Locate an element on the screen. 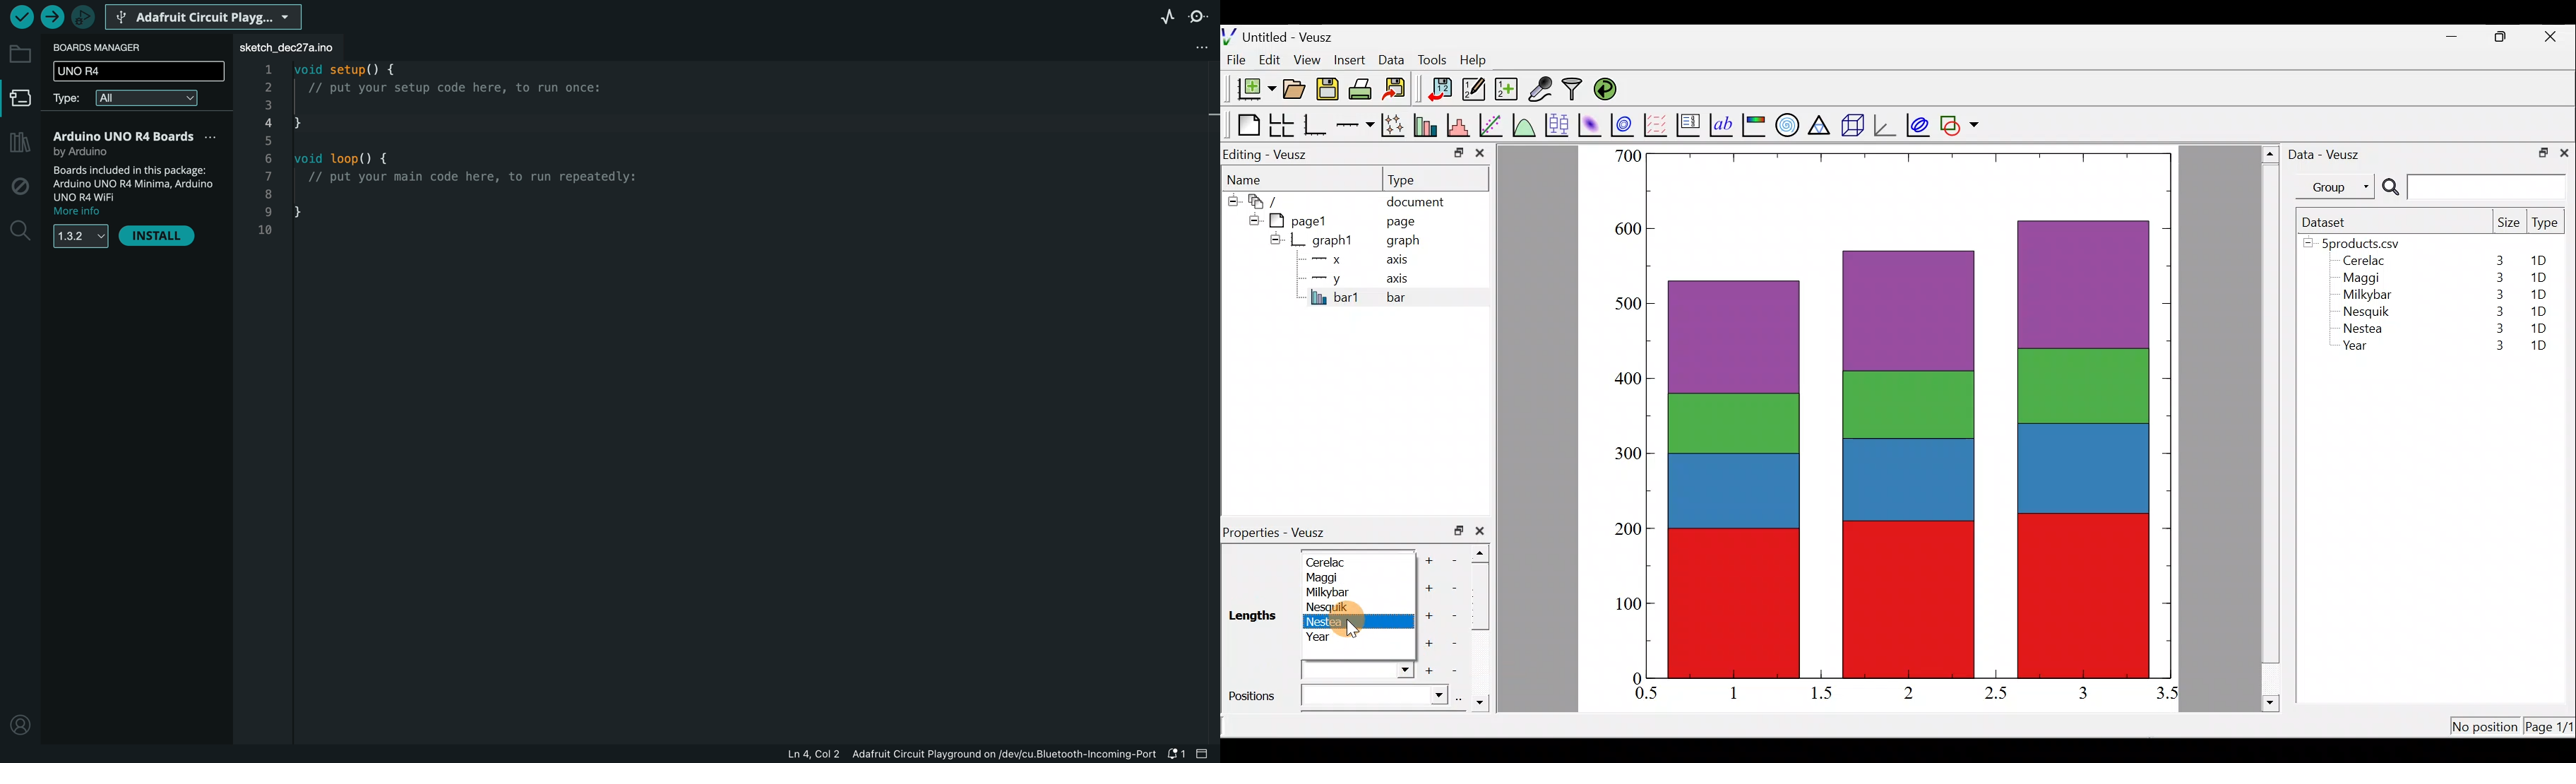 The width and height of the screenshot is (2576, 784). Data - Veusz is located at coordinates (2327, 153).